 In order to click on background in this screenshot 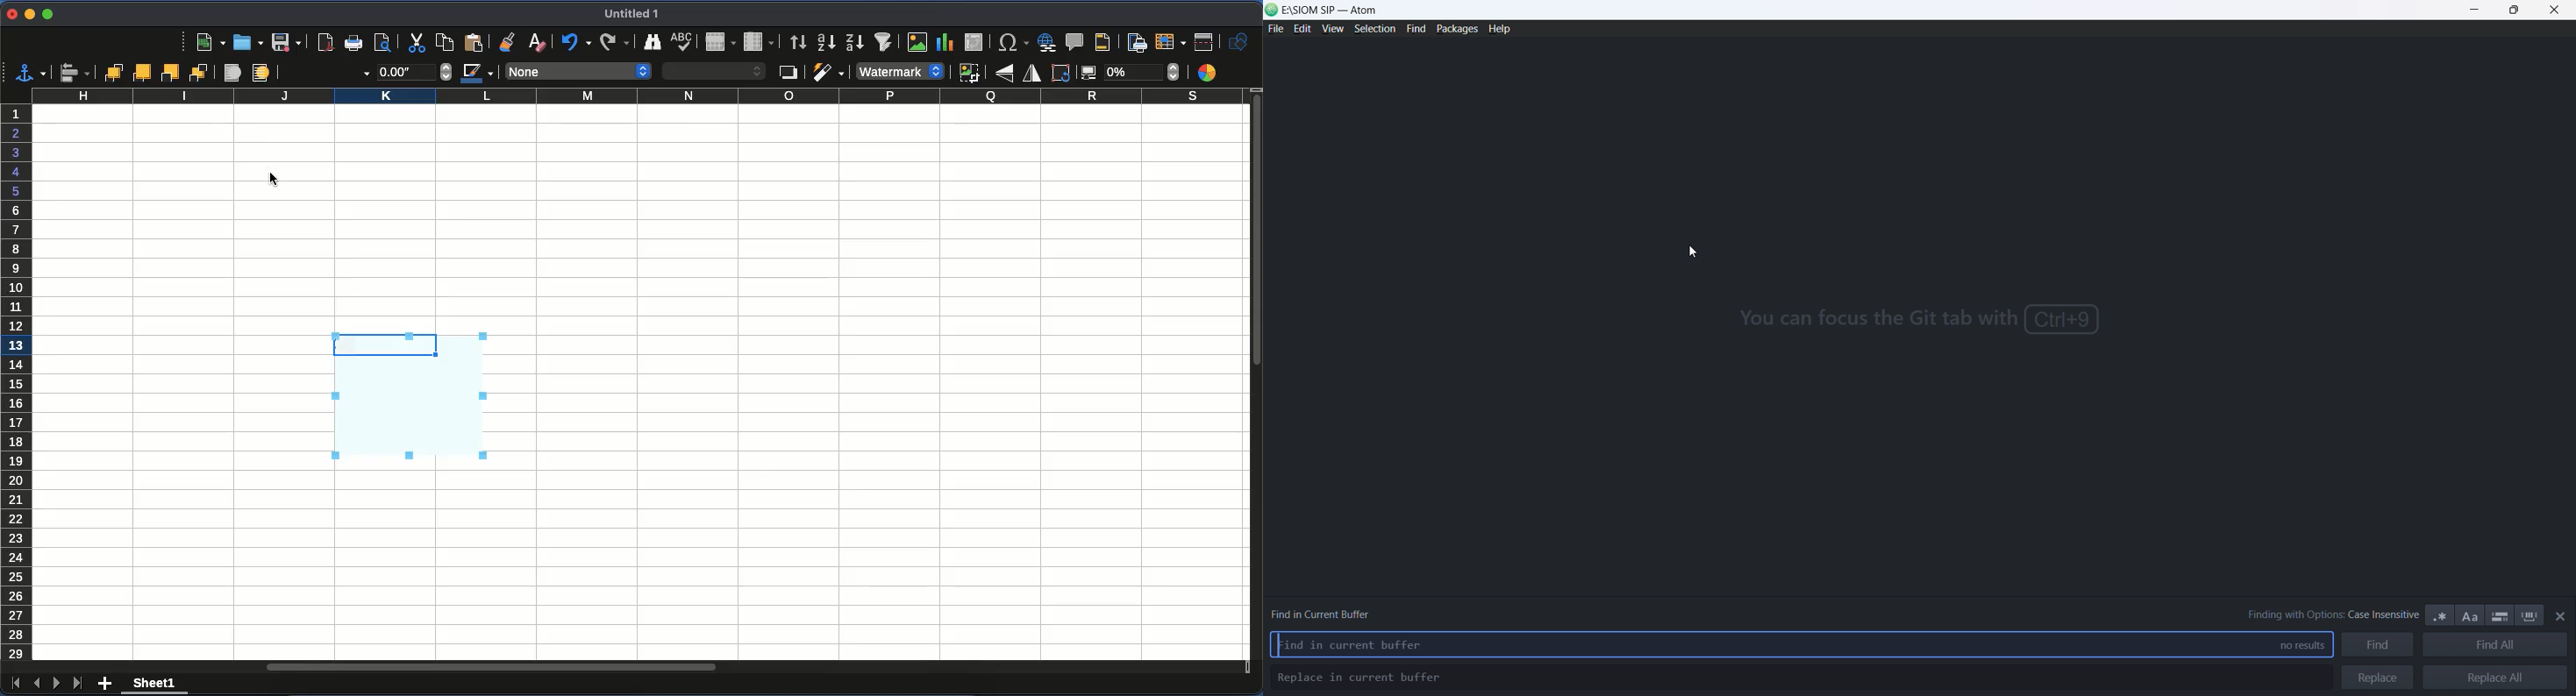, I will do `click(260, 75)`.